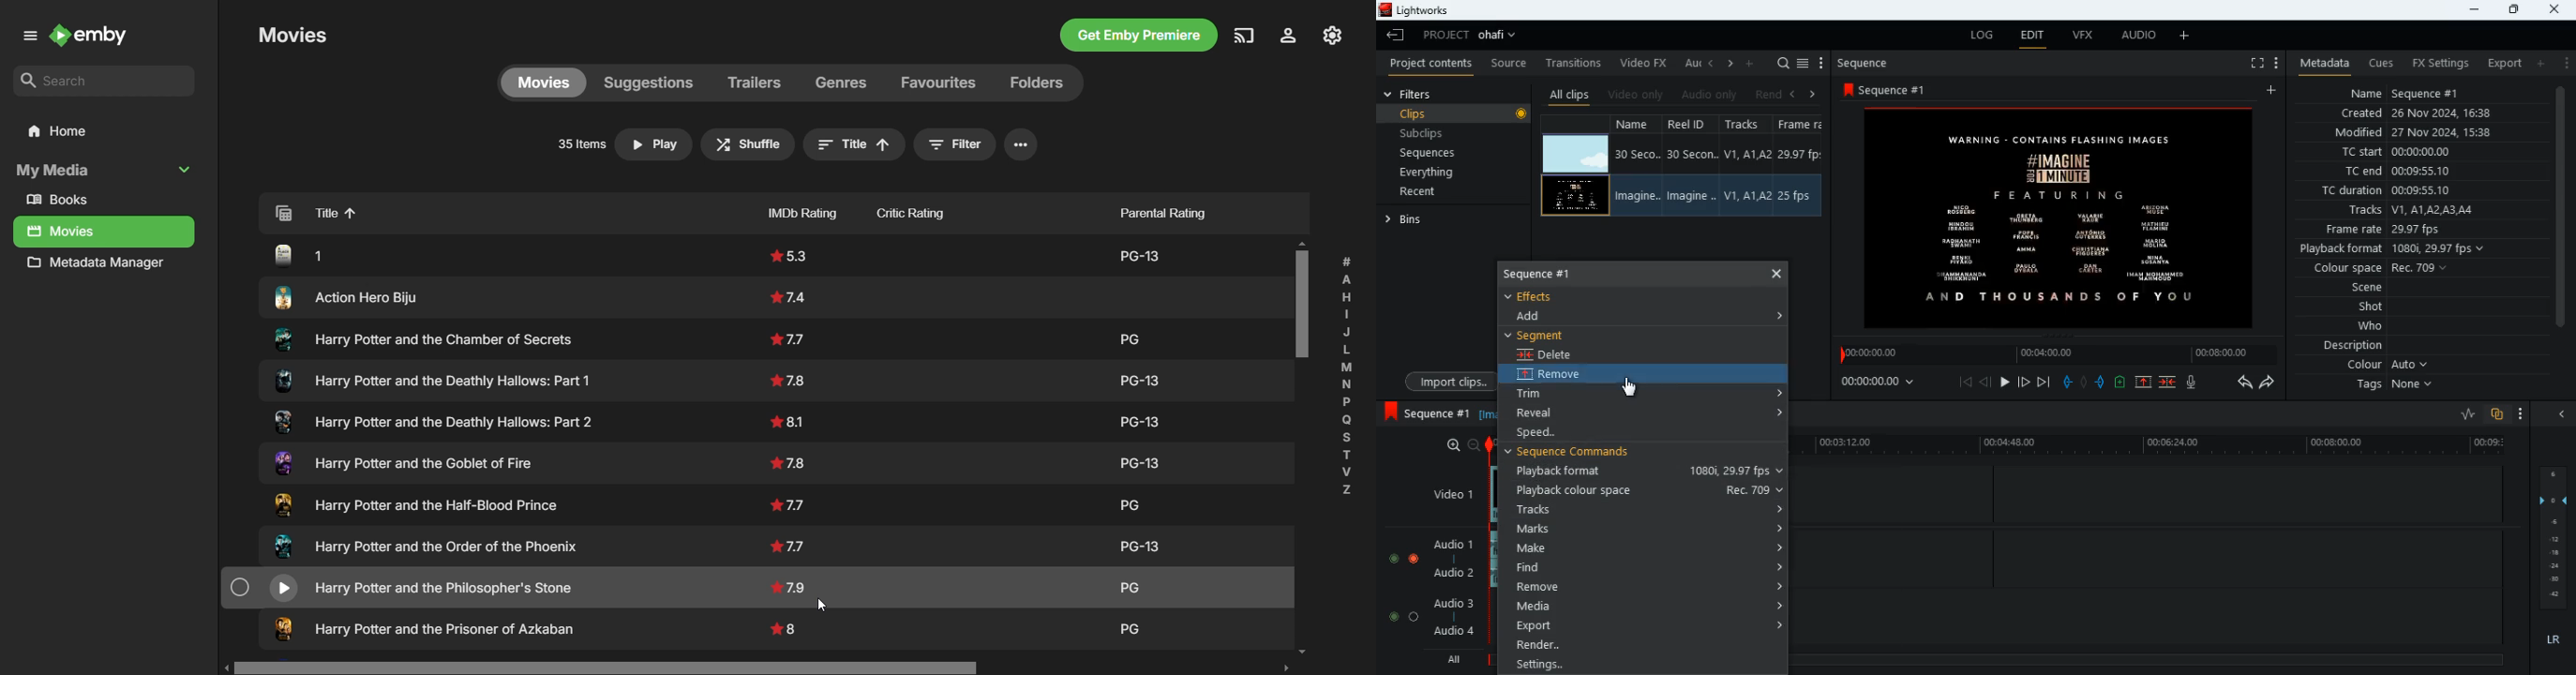 The image size is (2576, 700). Describe the element at coordinates (1468, 114) in the screenshot. I see `clips` at that location.